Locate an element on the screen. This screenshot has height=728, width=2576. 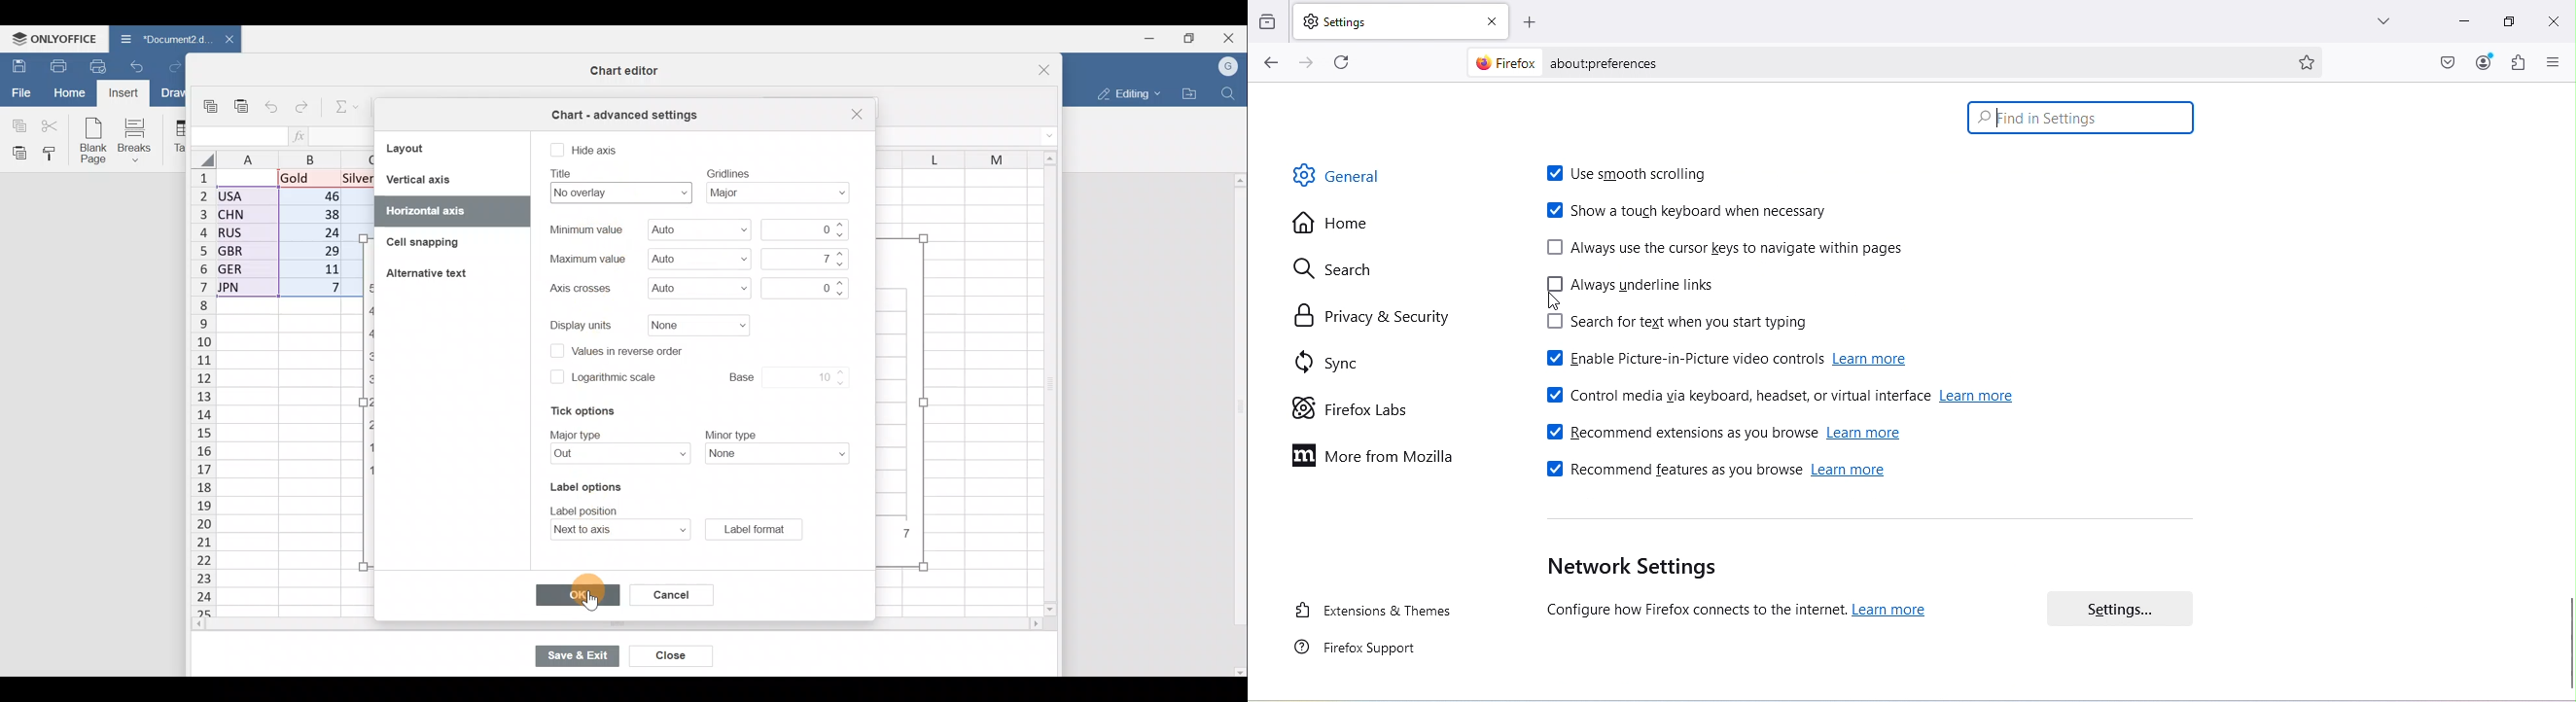
Go back one page is located at coordinates (1269, 64).